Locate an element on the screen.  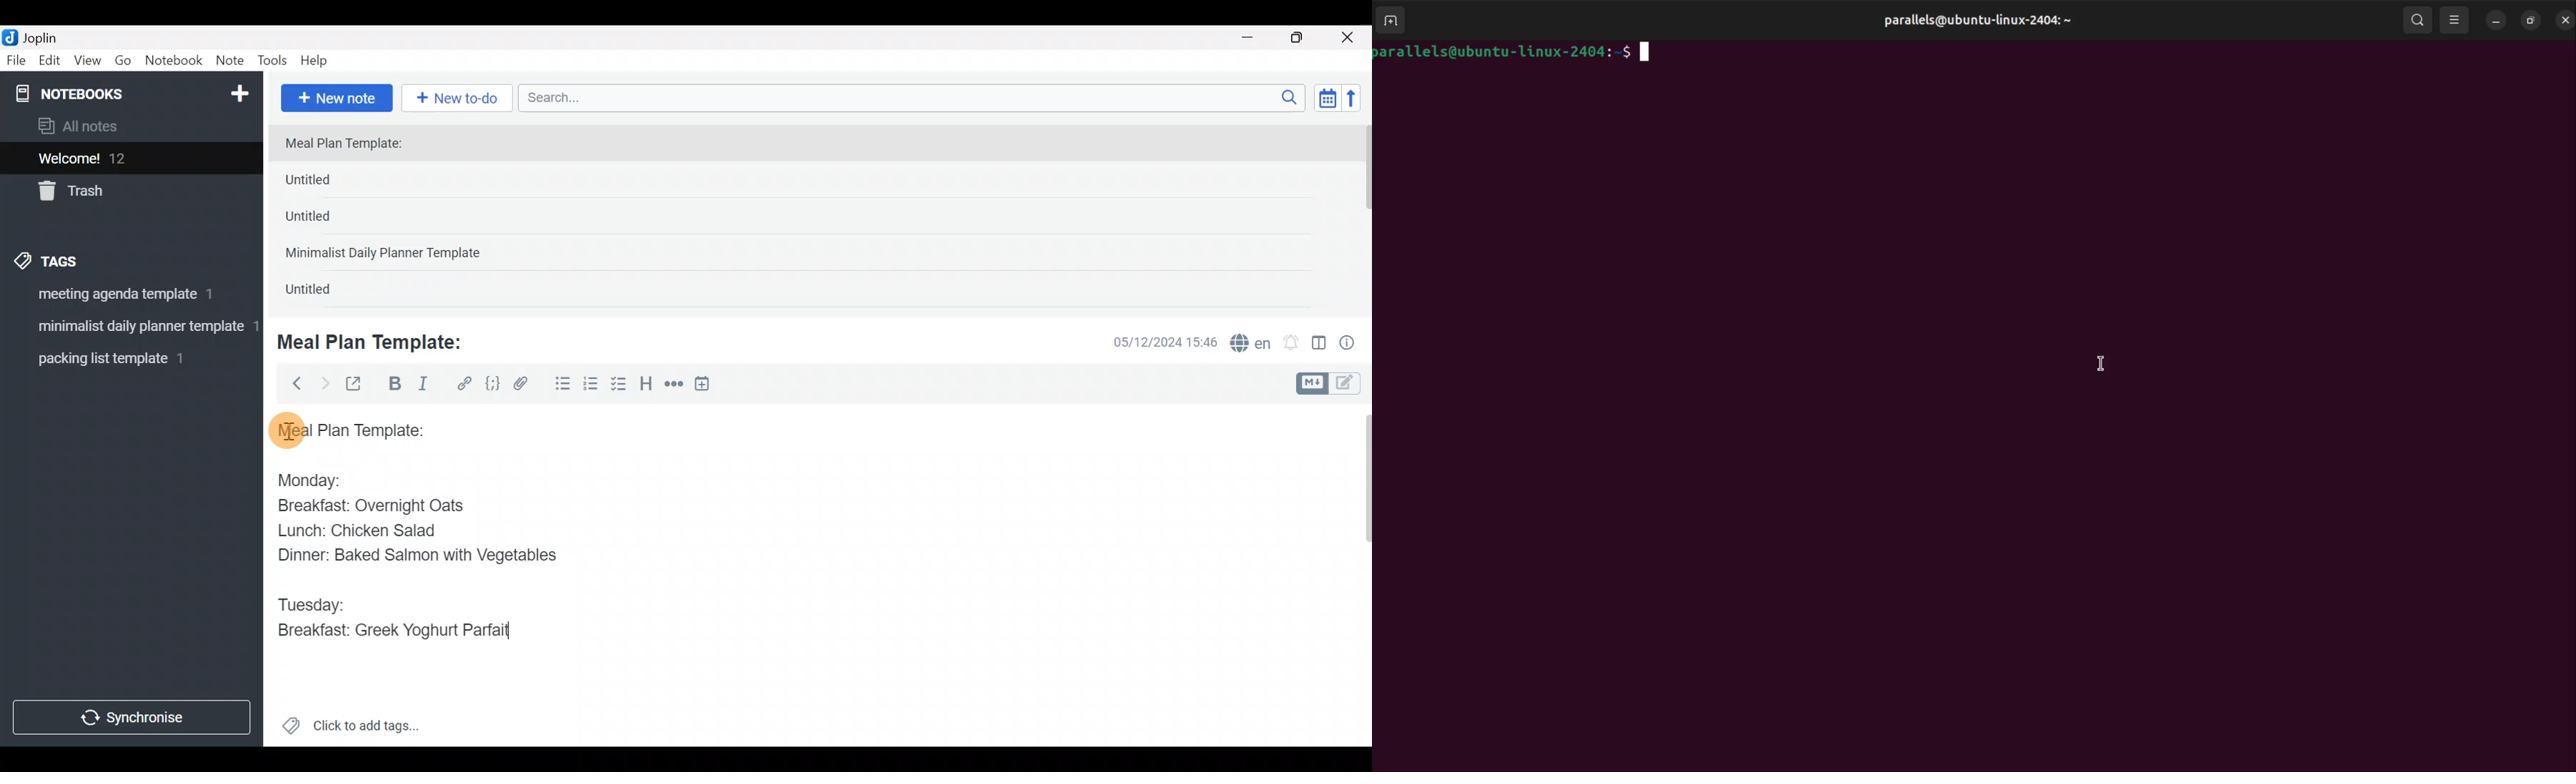
Minimalist Daily Planner Template is located at coordinates (387, 254).